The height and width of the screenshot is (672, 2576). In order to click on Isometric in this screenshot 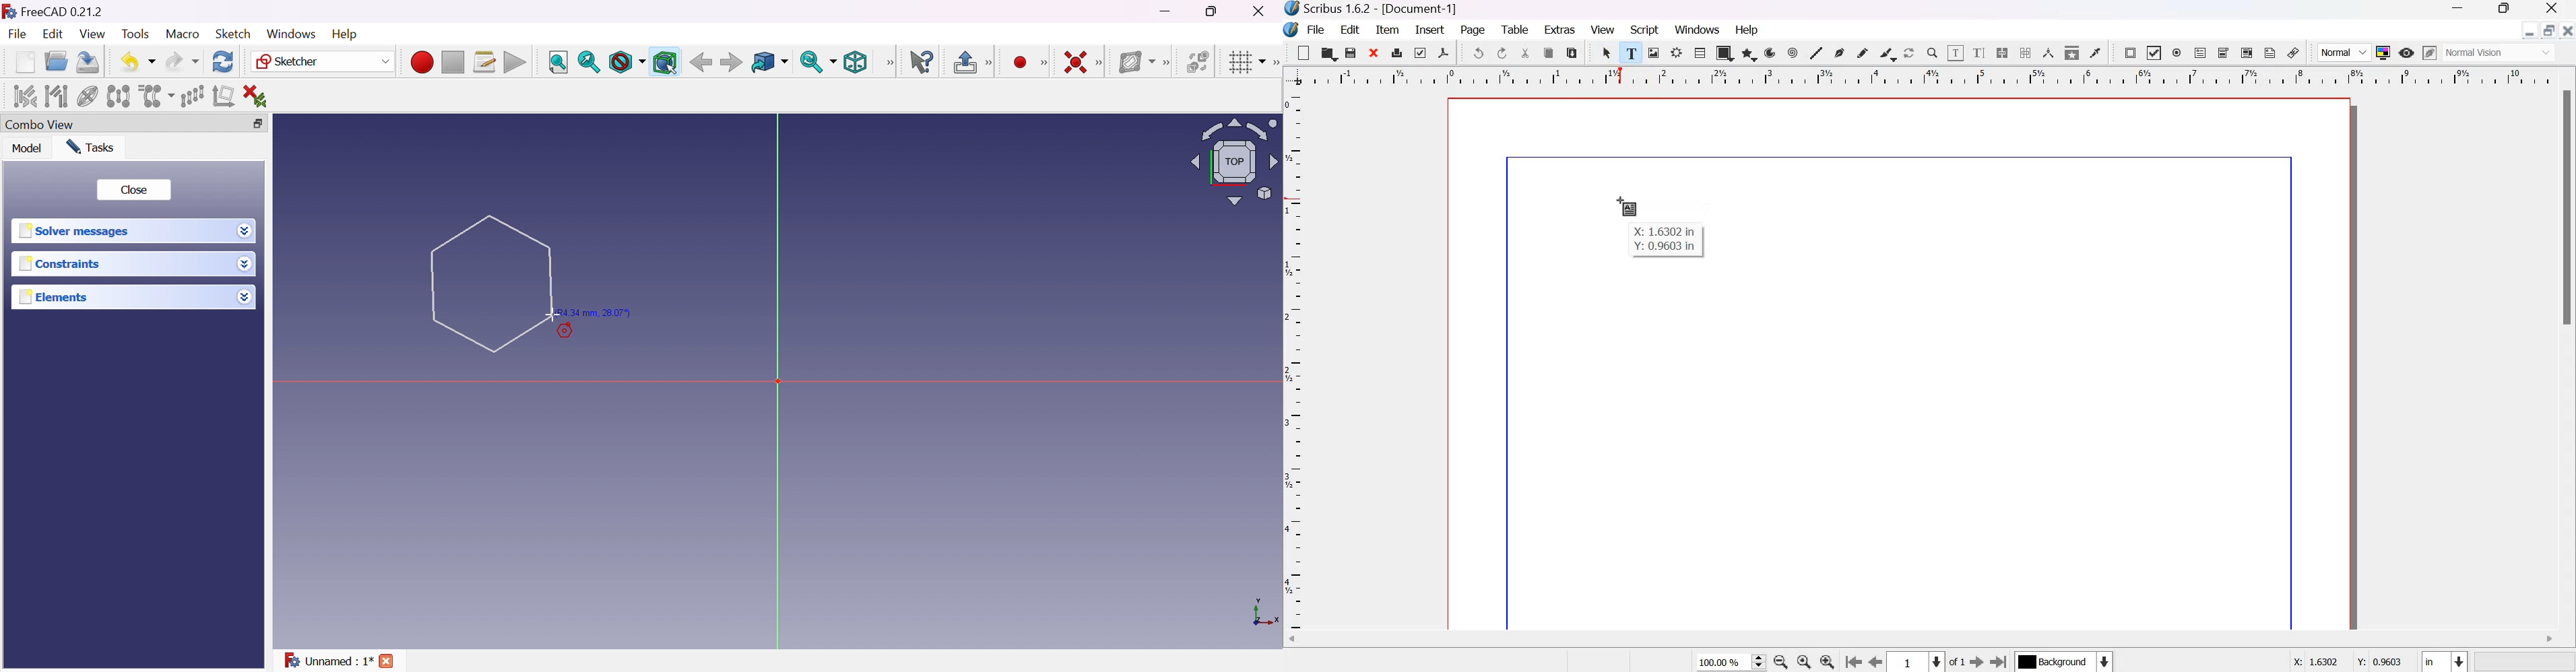, I will do `click(855, 61)`.